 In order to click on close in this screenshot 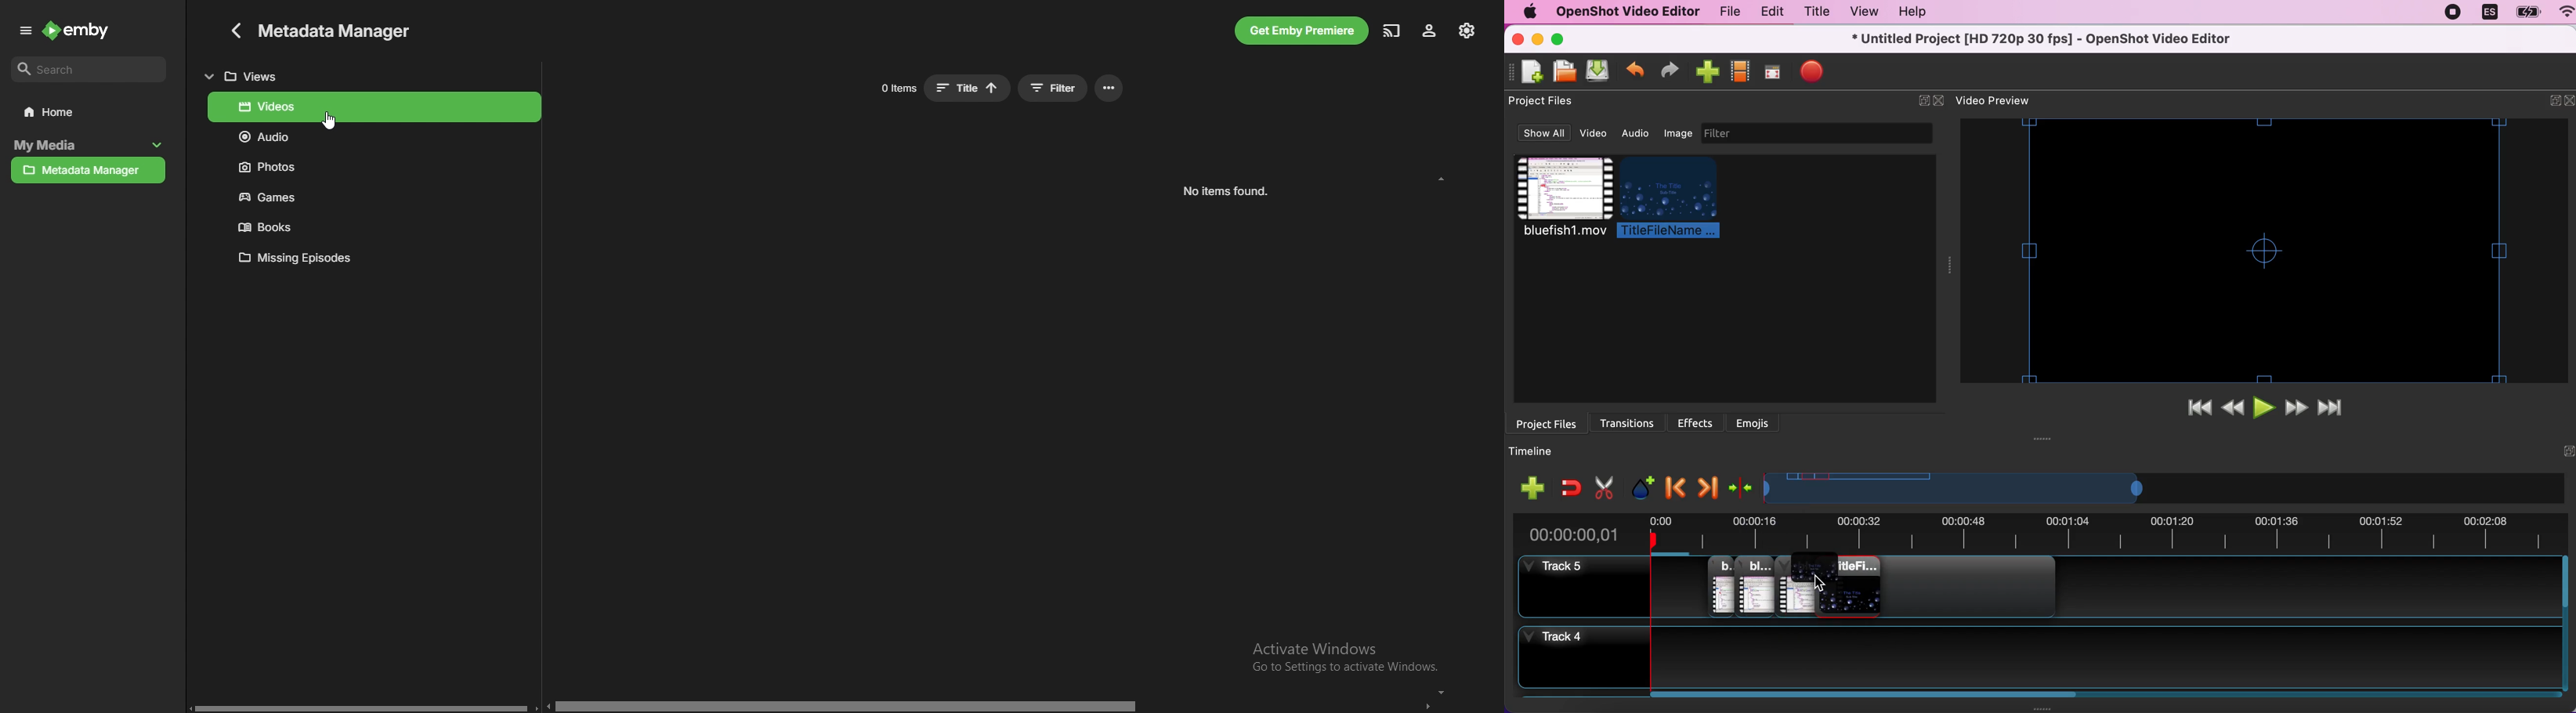, I will do `click(2570, 101)`.